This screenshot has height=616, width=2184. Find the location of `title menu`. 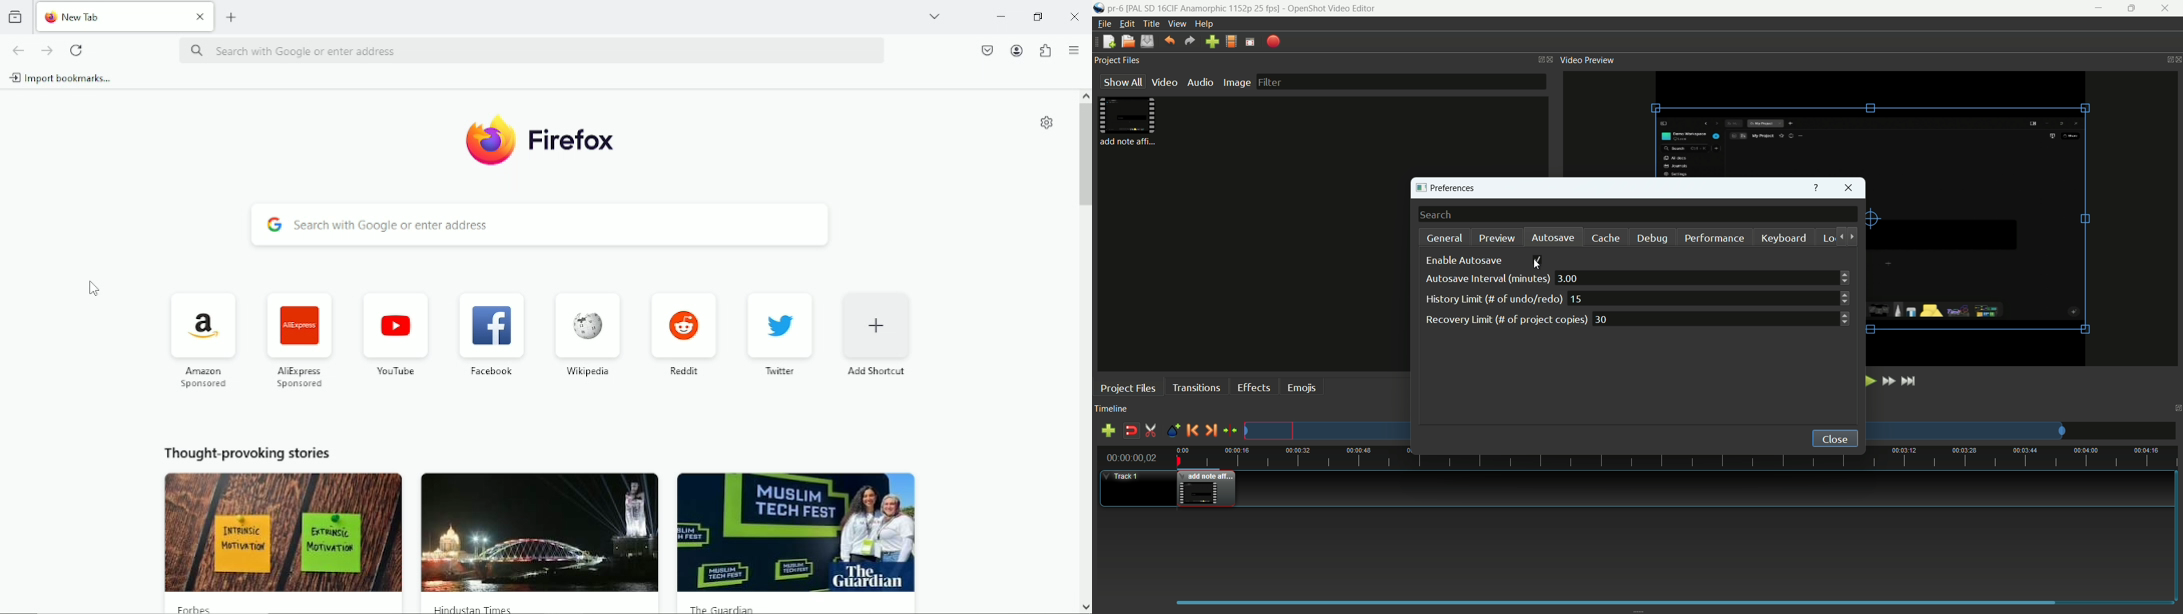

title menu is located at coordinates (1151, 24).